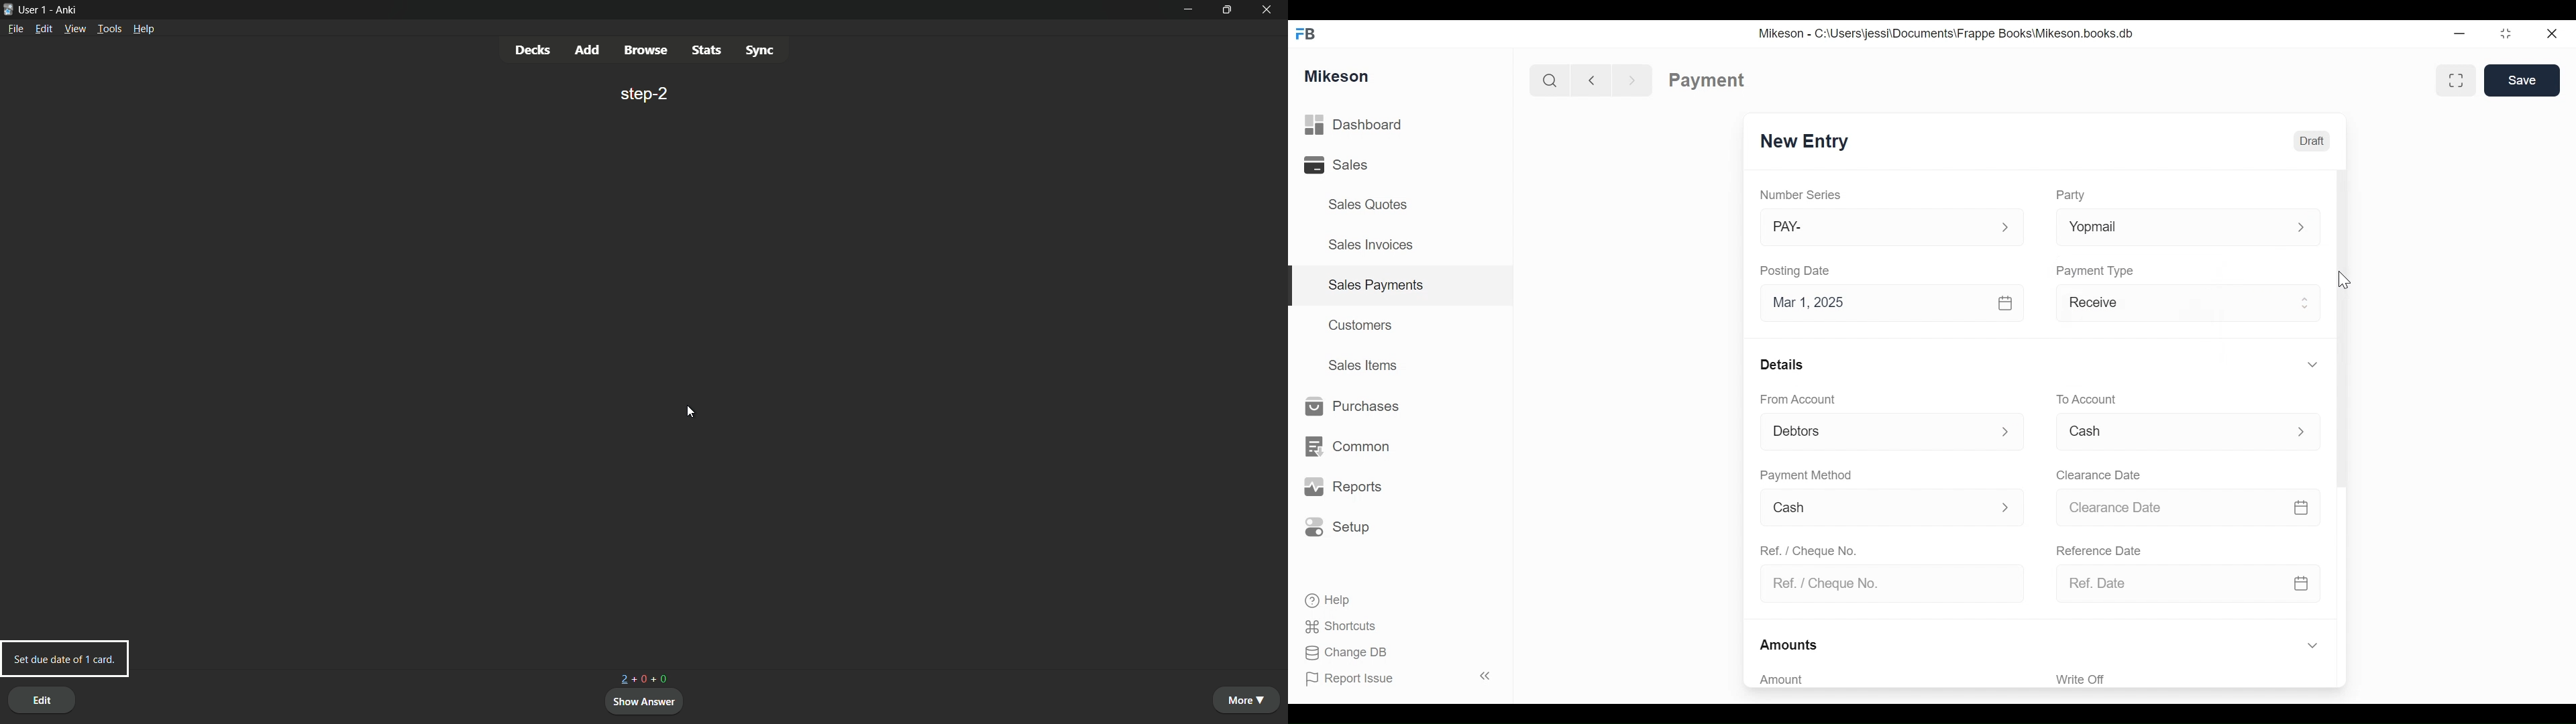  What do you see at coordinates (1376, 125) in the screenshot?
I see `Dashboard` at bounding box center [1376, 125].